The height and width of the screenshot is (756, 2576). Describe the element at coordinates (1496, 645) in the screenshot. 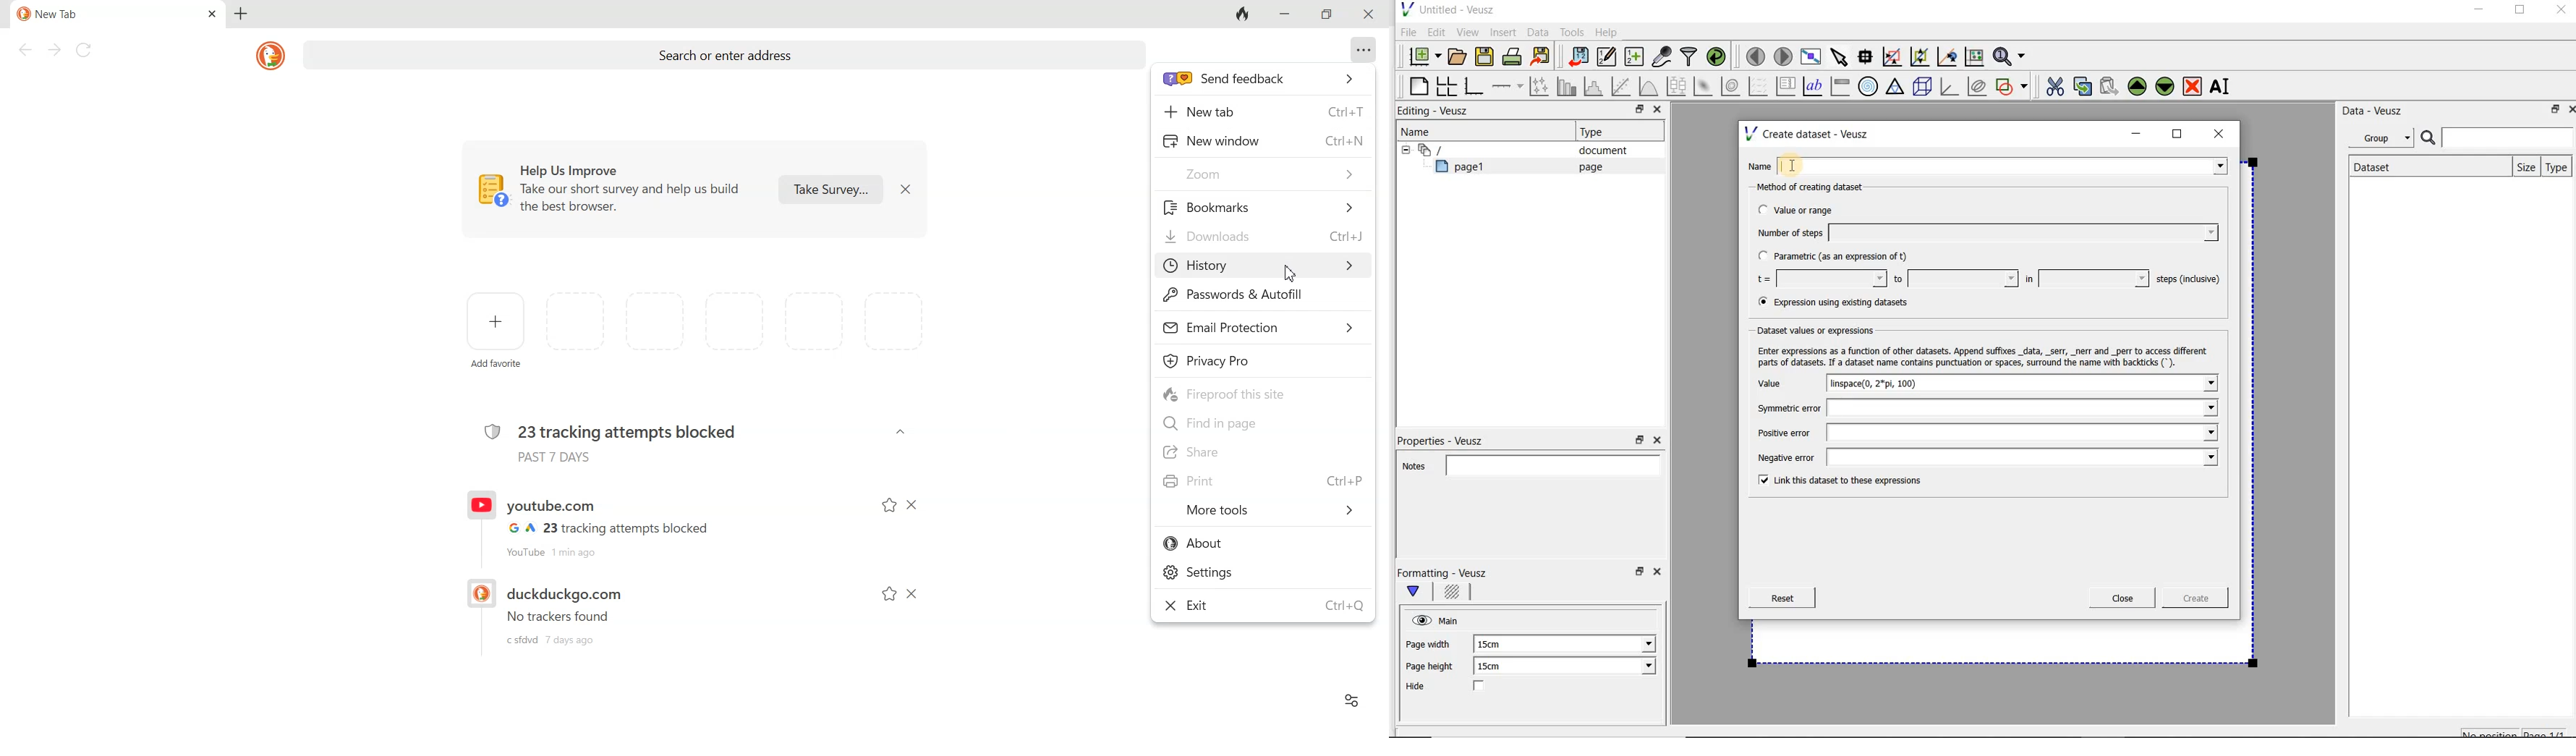

I see `15cm` at that location.